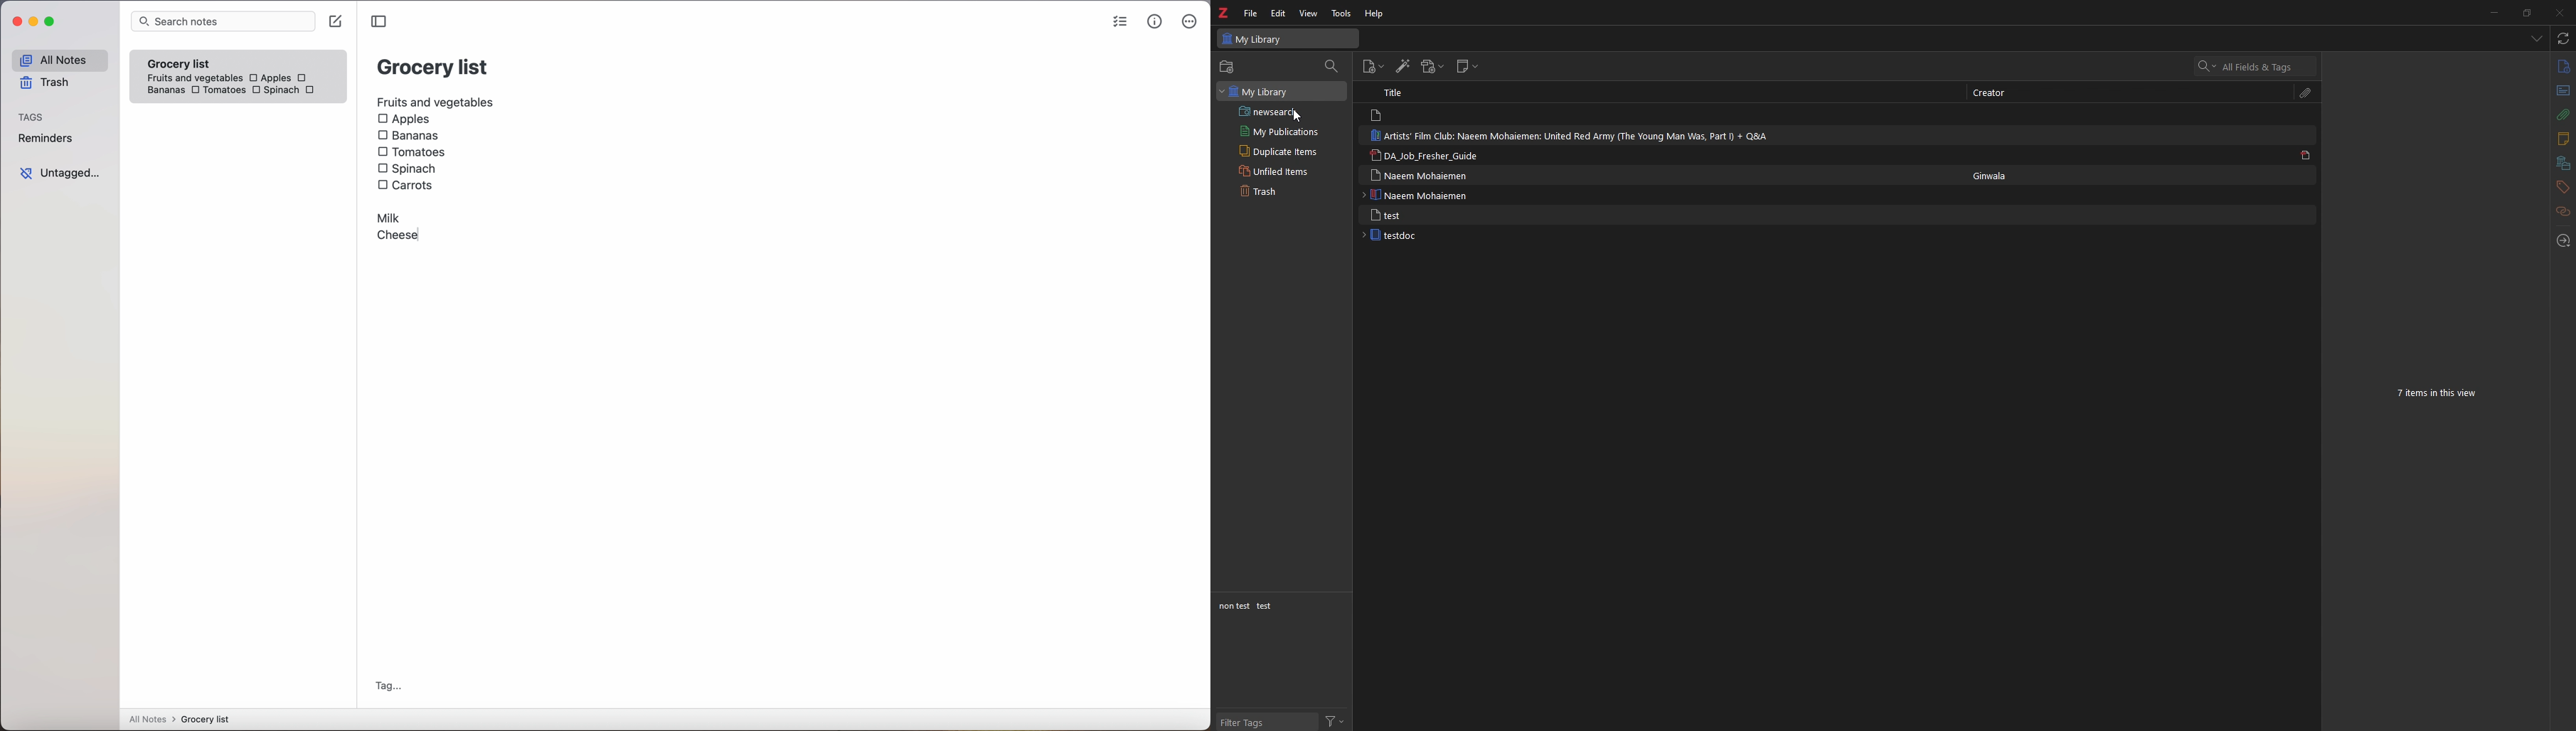 The height and width of the screenshot is (756, 2576). I want to click on Tools, so click(1338, 11).